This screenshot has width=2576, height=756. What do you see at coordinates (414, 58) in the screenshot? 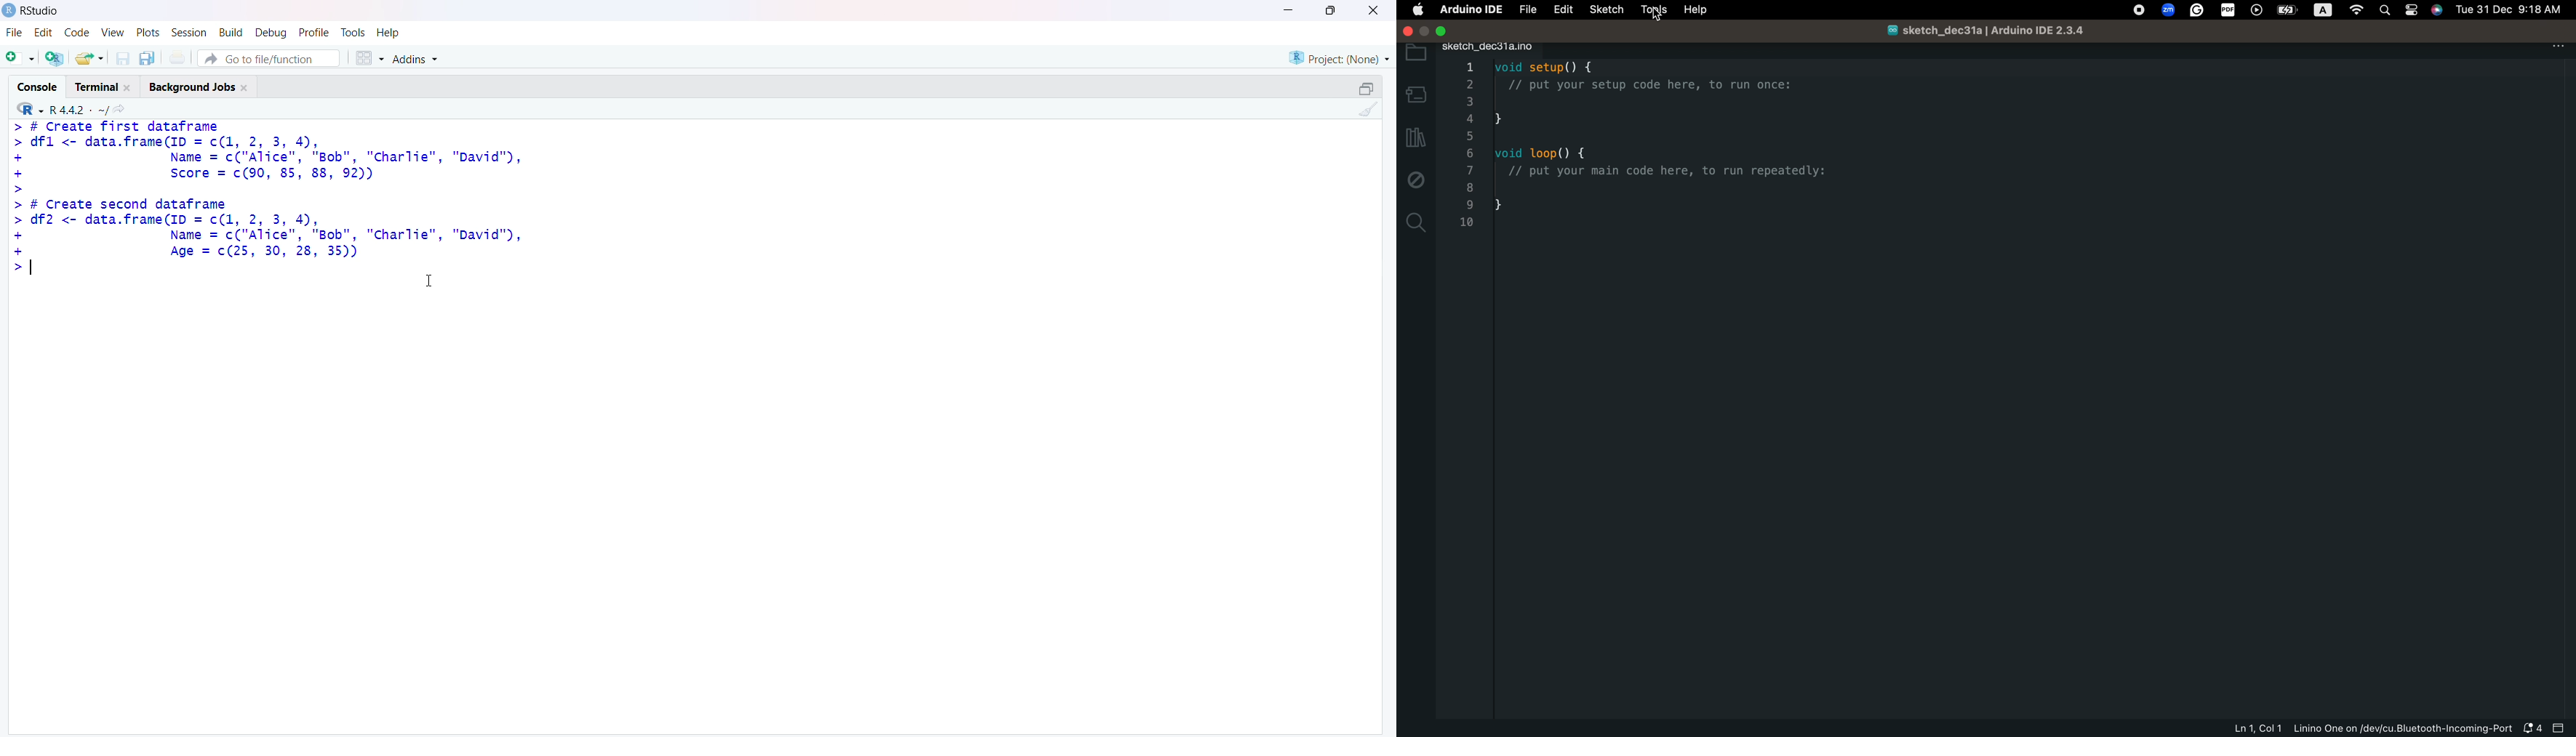
I see `Addins ` at bounding box center [414, 58].